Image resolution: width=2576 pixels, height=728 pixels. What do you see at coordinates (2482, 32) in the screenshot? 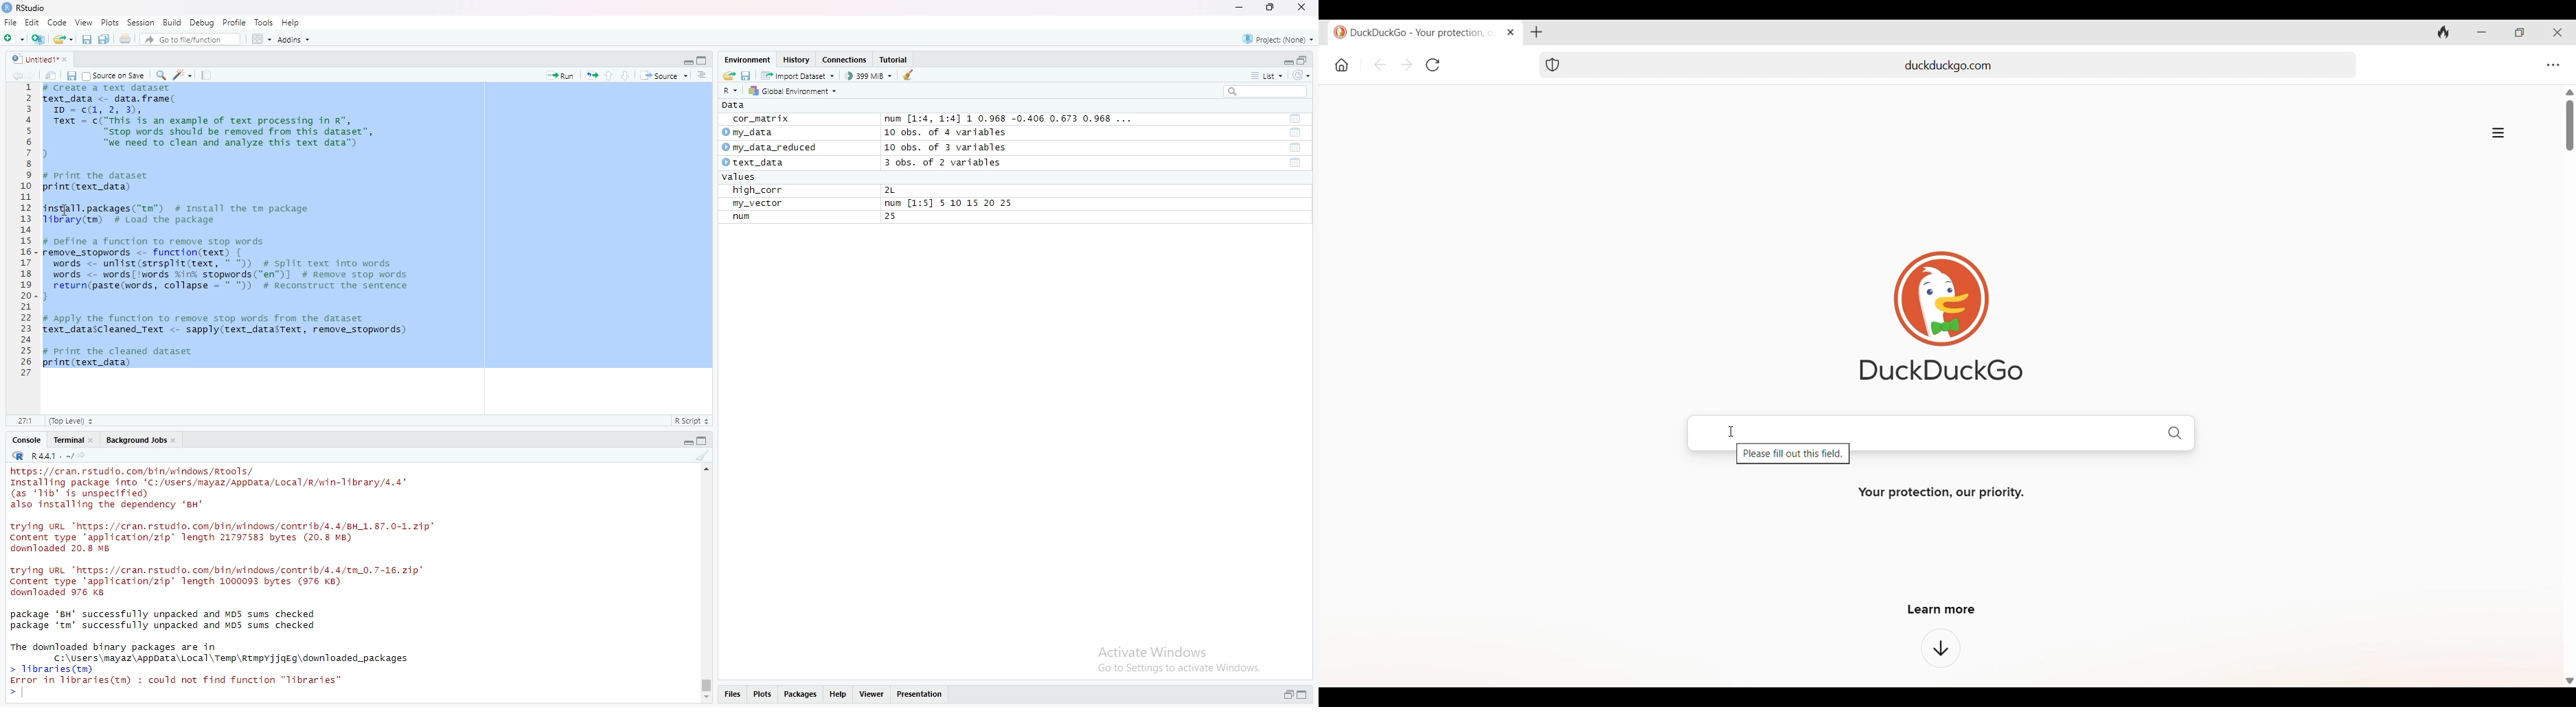
I see `Minimize` at bounding box center [2482, 32].